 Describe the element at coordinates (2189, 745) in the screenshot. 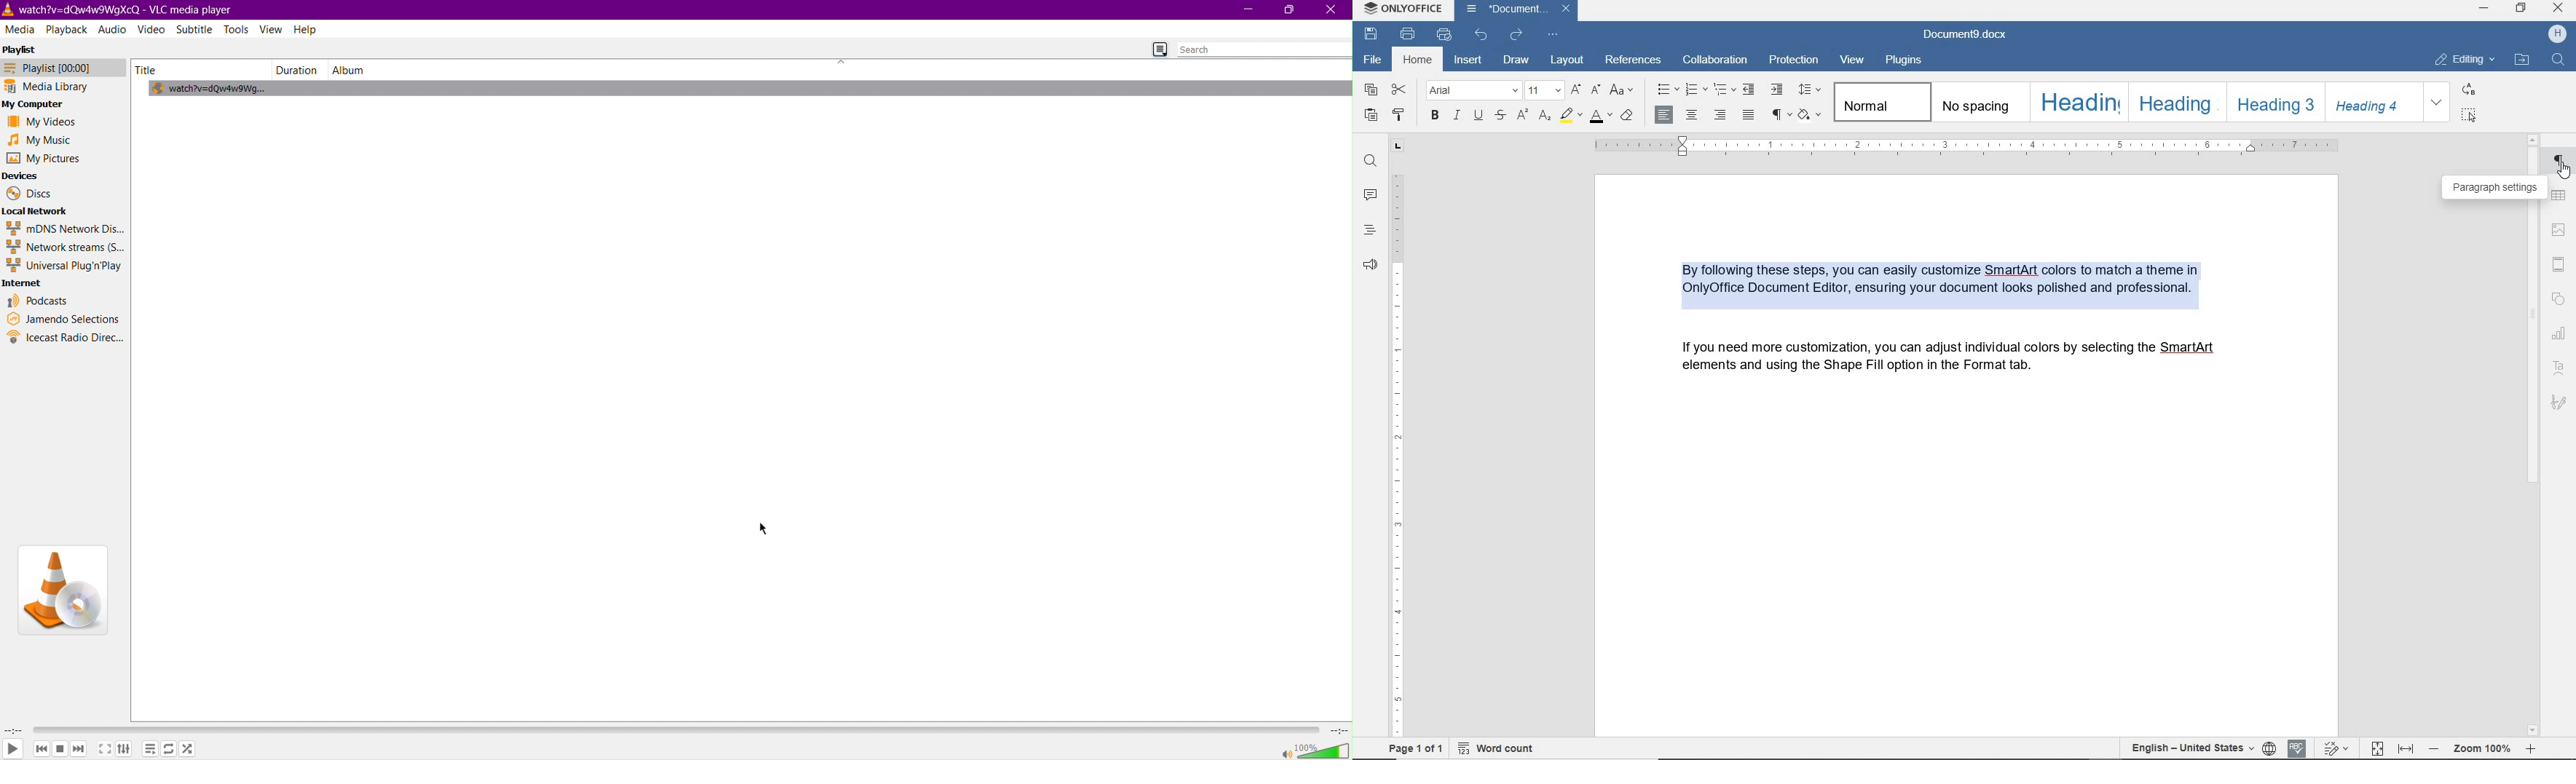

I see `text language` at that location.